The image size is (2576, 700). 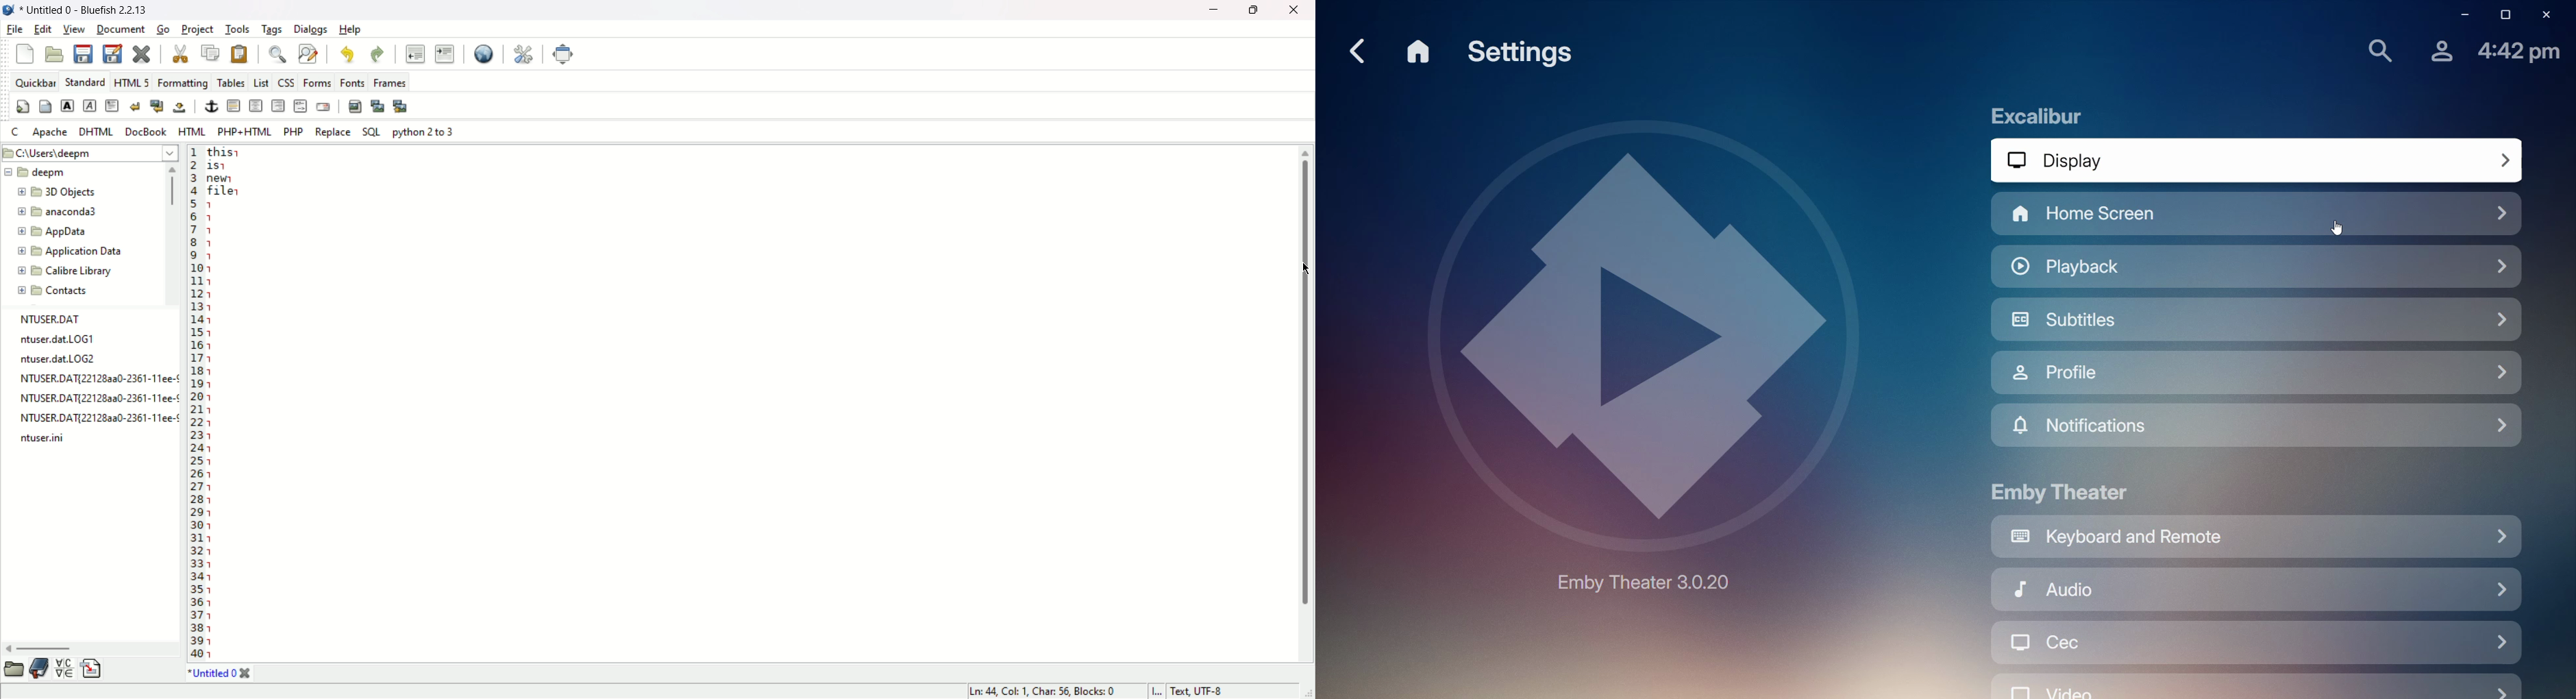 I want to click on document tab, so click(x=213, y=676).